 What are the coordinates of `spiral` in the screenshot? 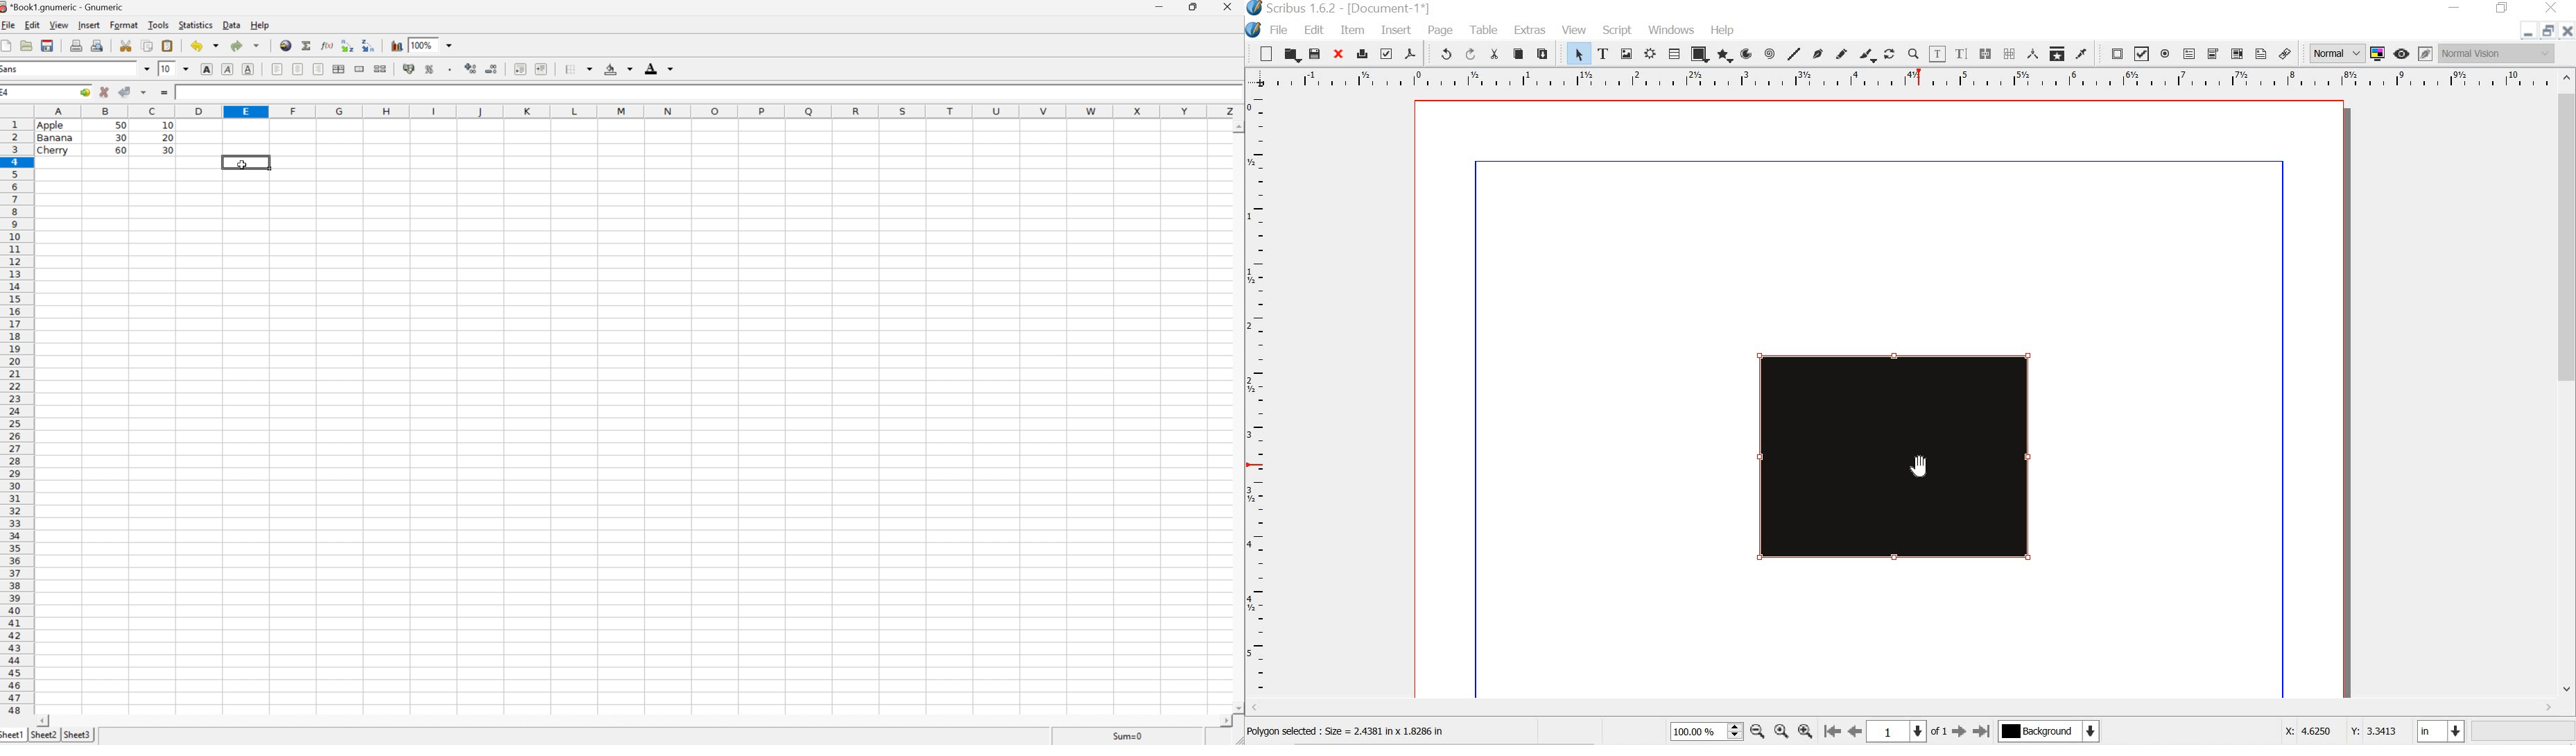 It's located at (1769, 53).